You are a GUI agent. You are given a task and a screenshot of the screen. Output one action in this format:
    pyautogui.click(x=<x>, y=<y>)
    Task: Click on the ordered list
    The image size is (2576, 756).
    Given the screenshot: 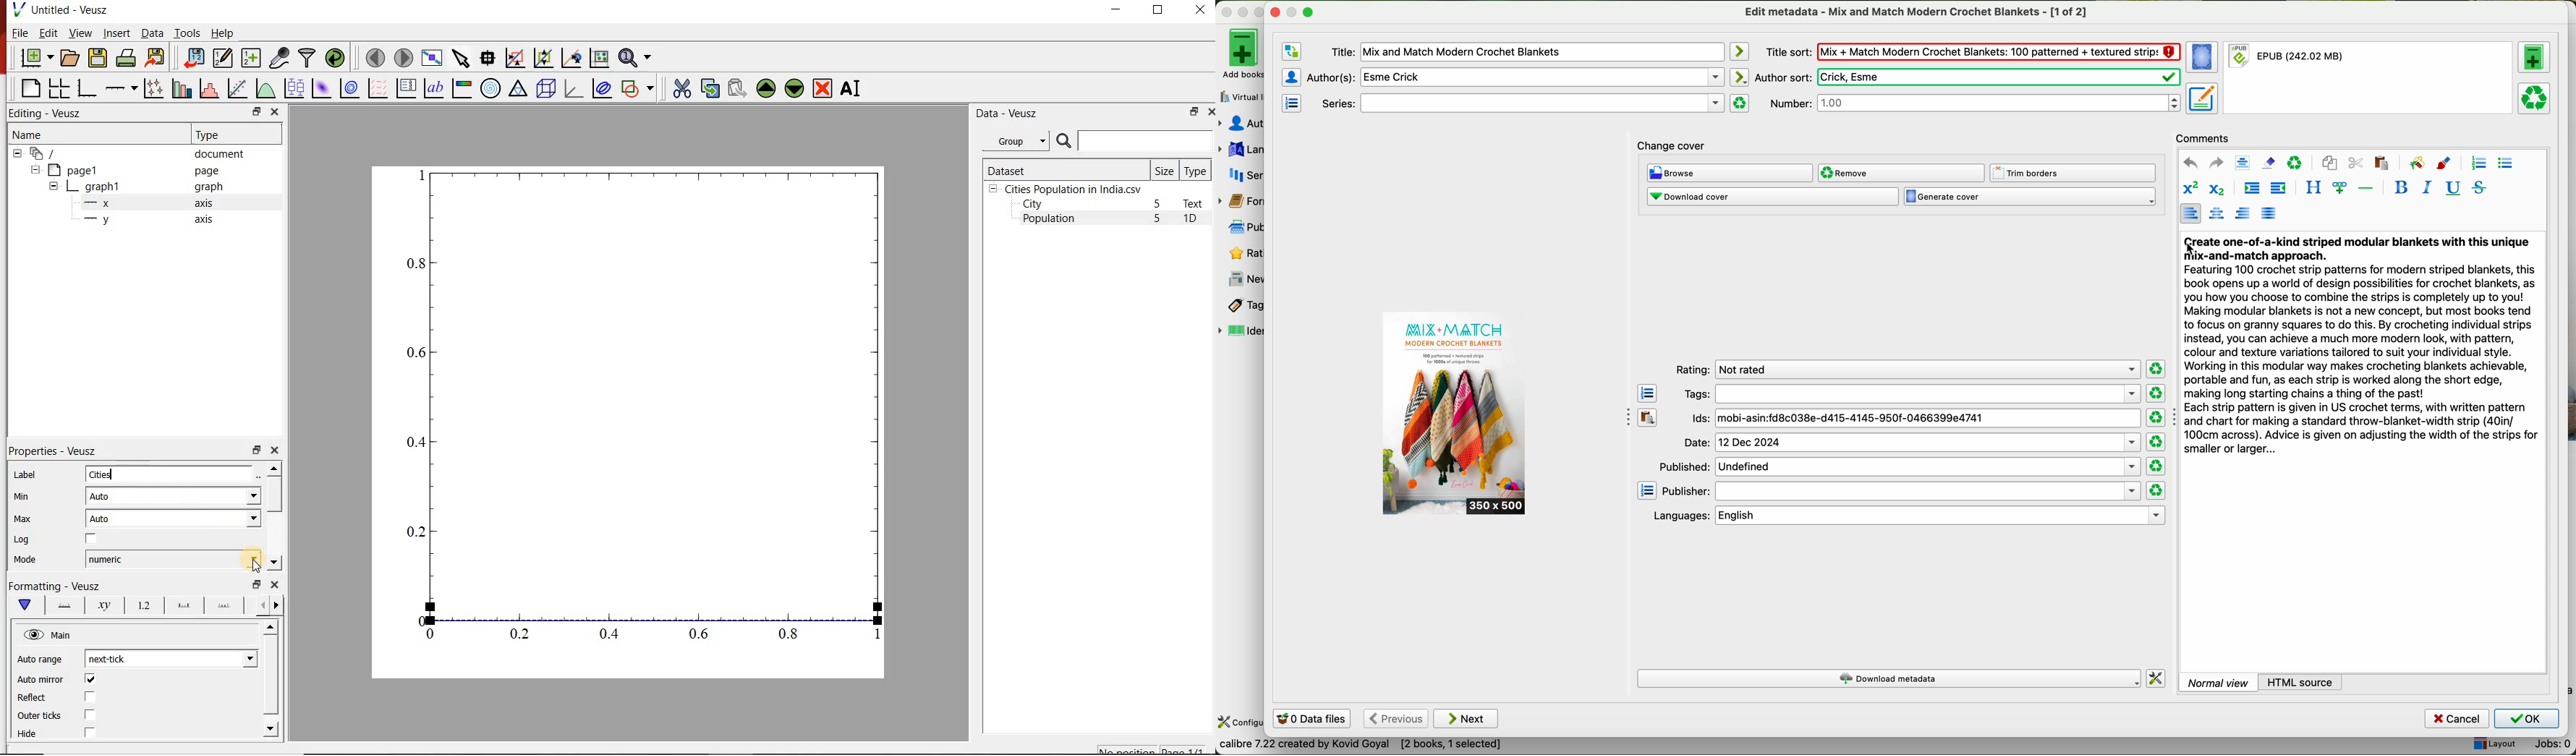 What is the action you would take?
    pyautogui.click(x=2478, y=164)
    